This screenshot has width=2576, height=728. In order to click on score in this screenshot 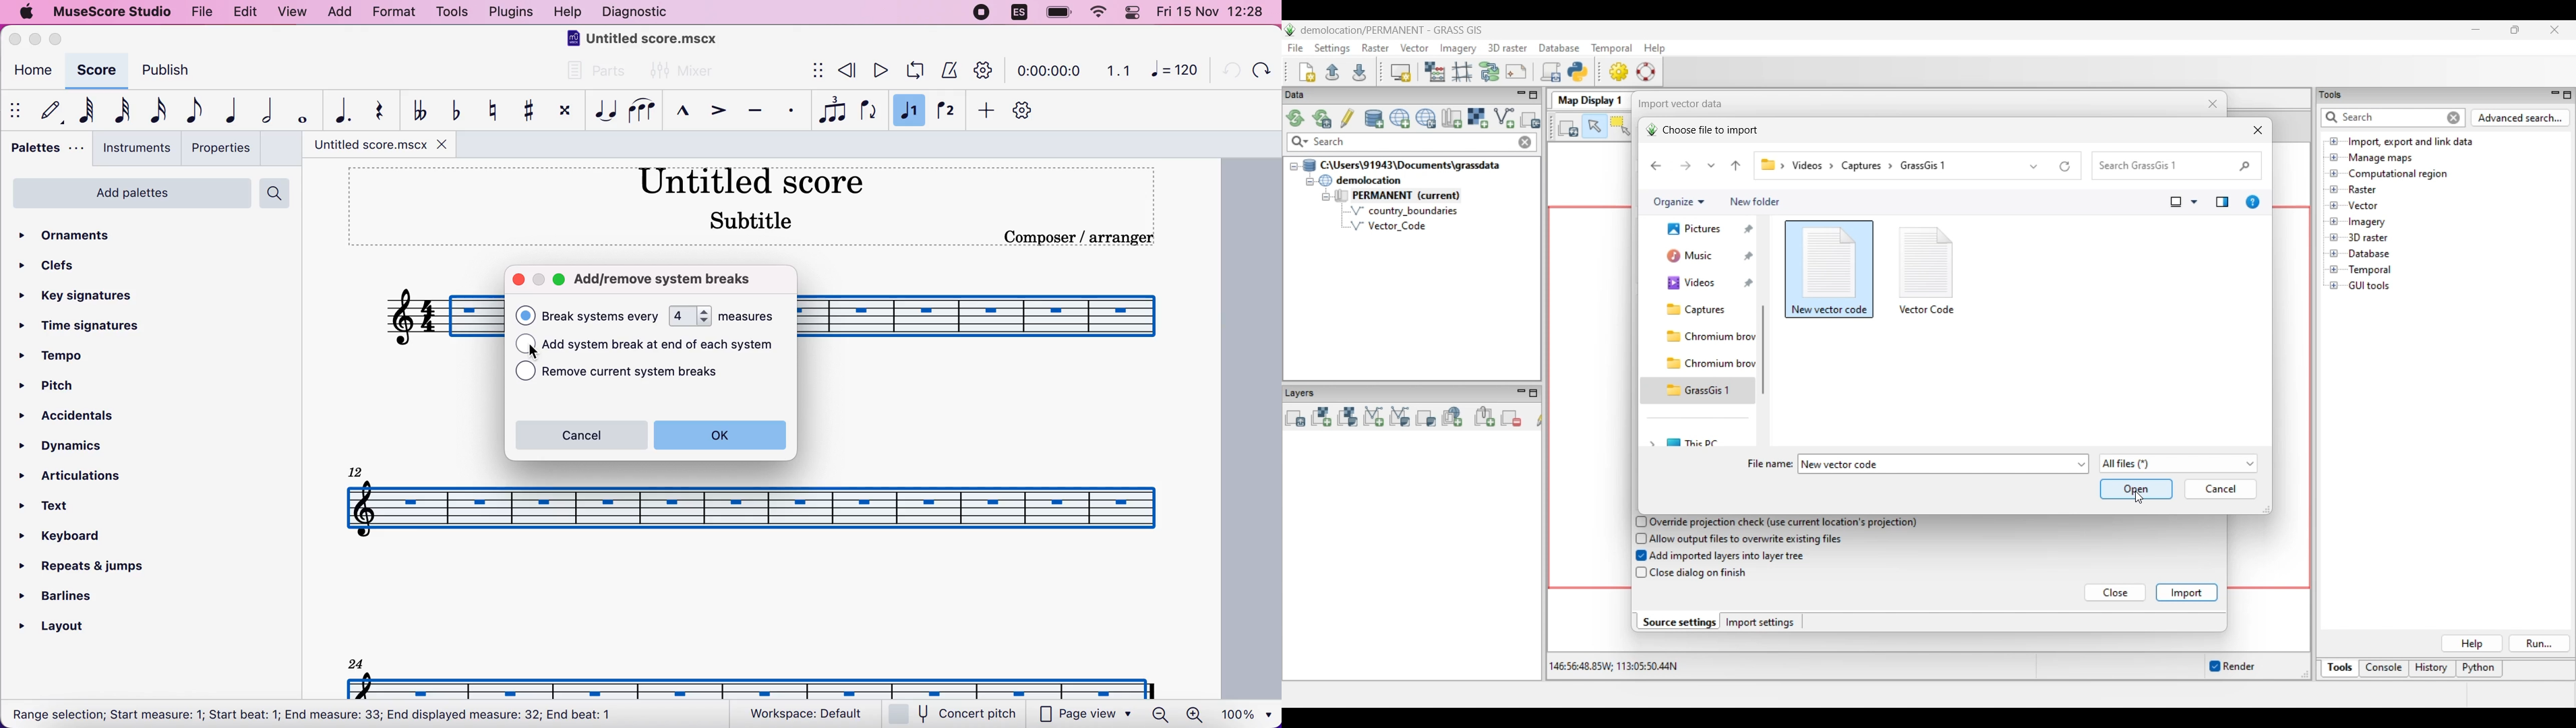, I will do `click(754, 685)`.